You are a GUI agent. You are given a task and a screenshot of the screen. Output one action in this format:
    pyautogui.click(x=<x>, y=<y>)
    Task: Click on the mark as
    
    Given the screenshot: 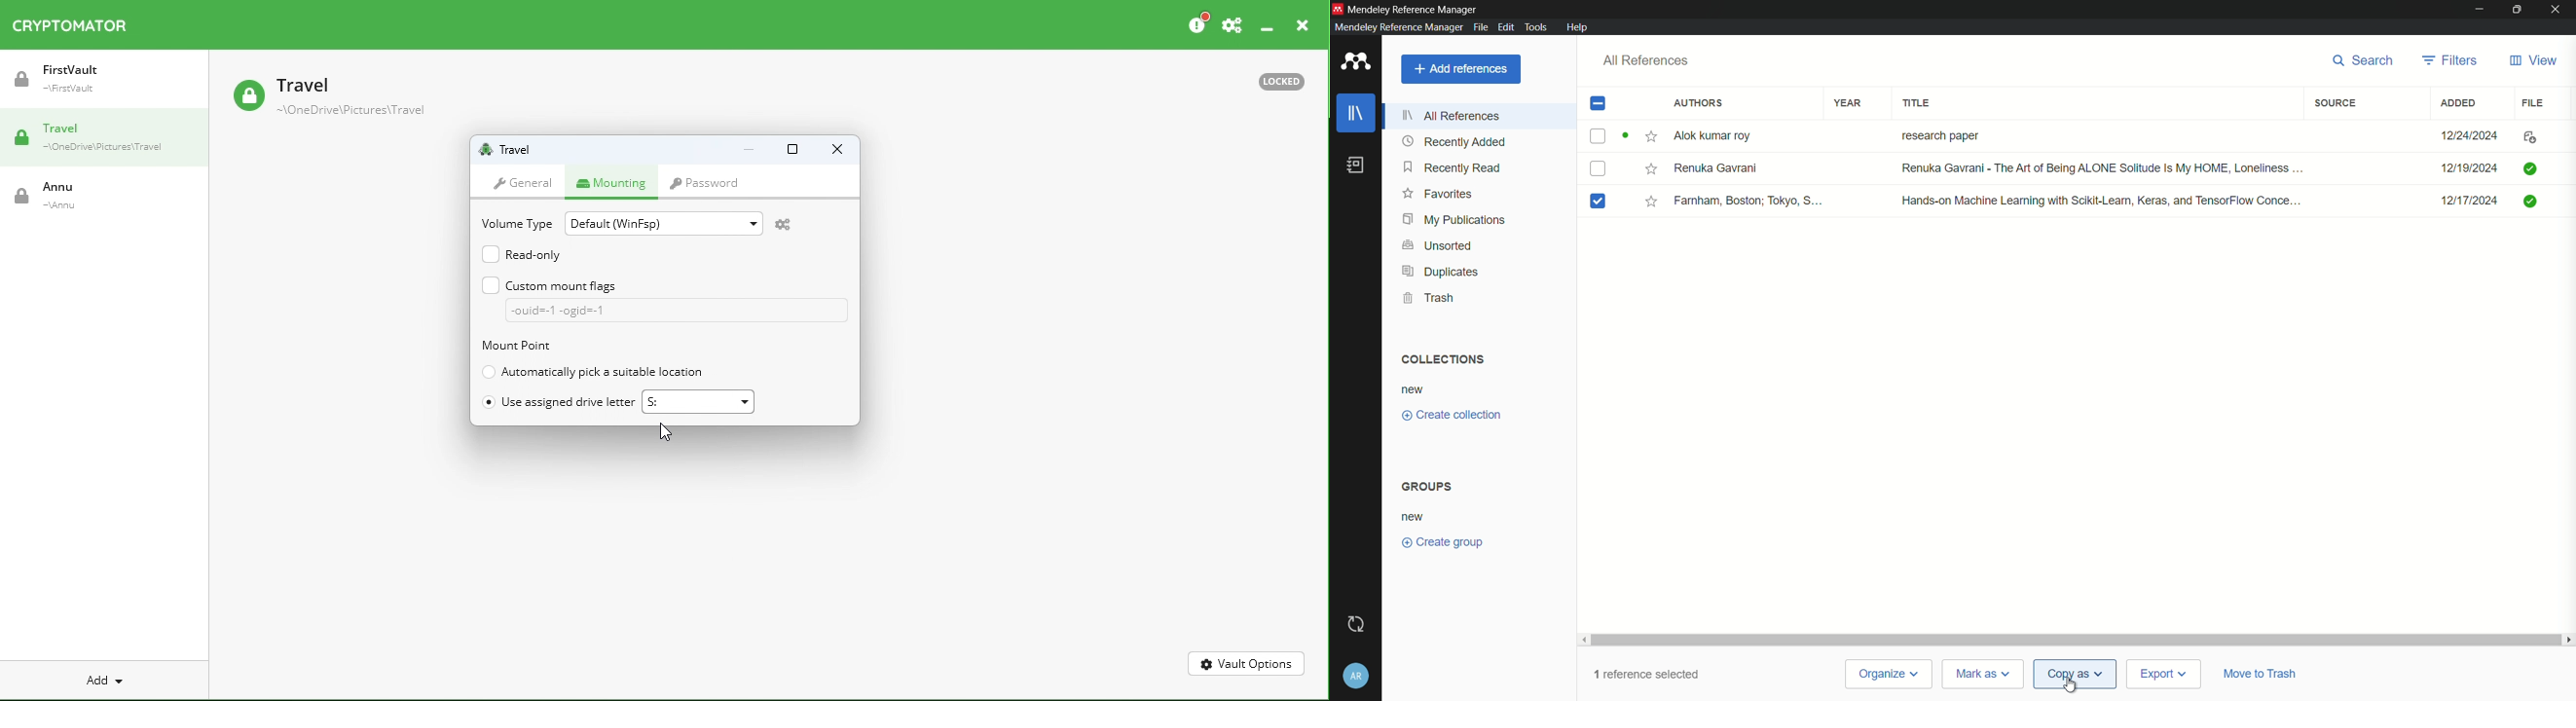 What is the action you would take?
    pyautogui.click(x=1985, y=674)
    